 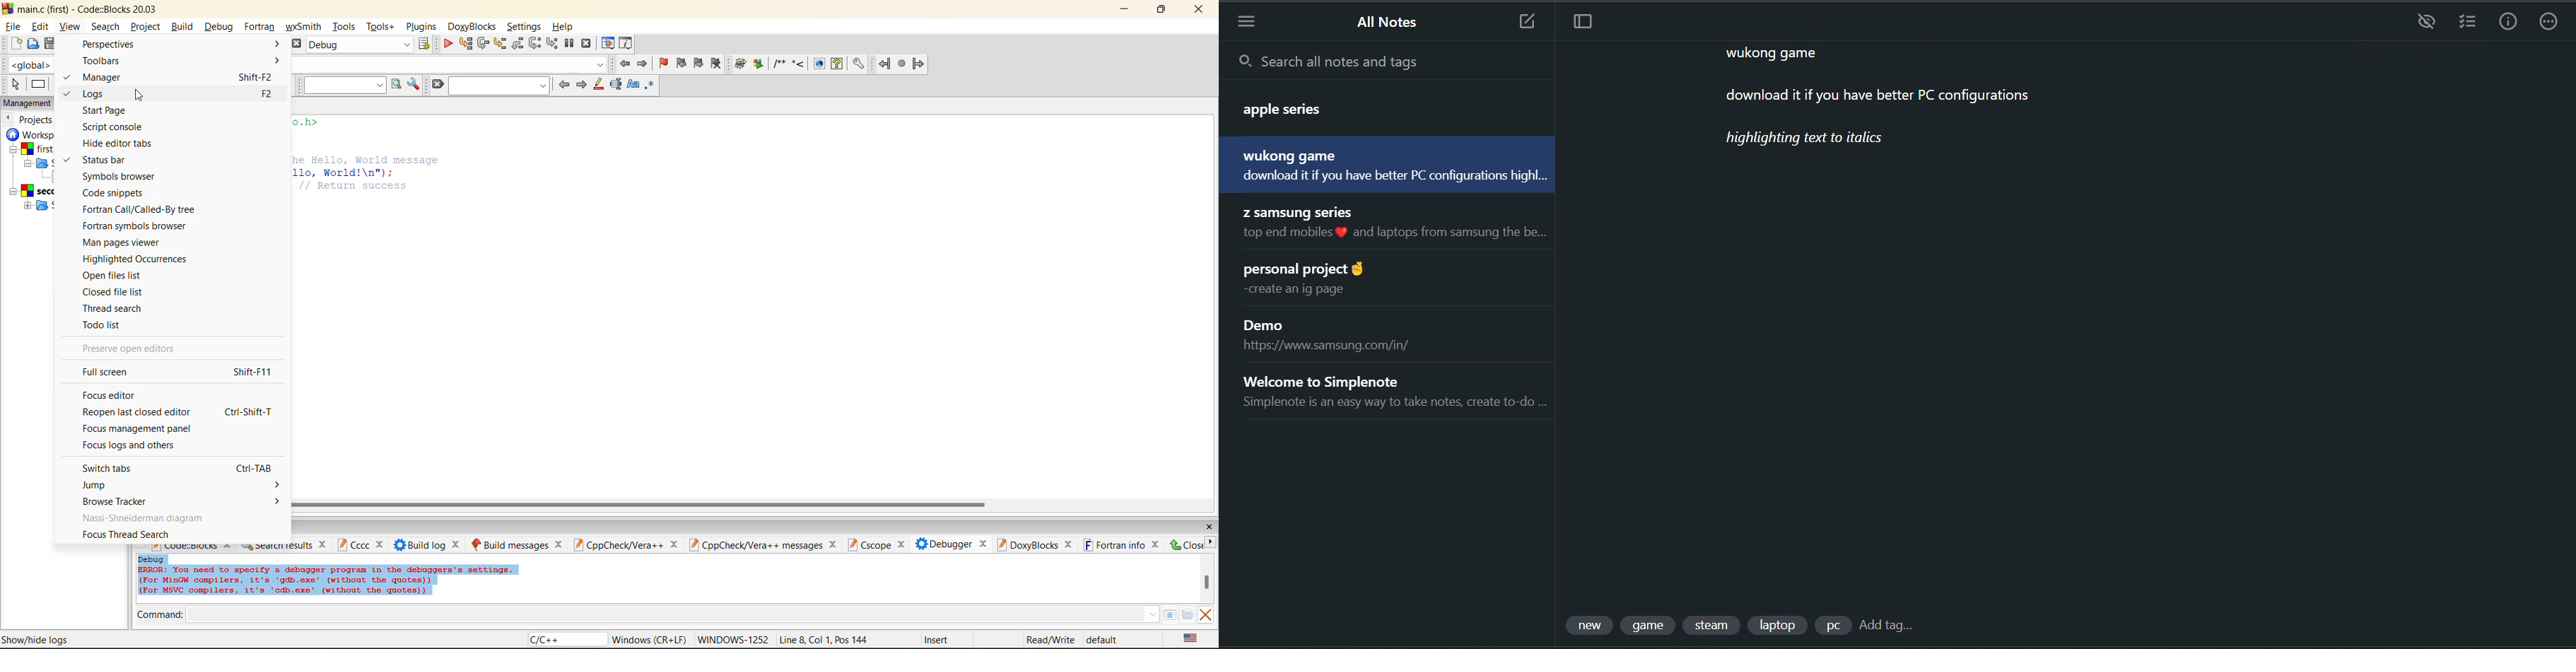 What do you see at coordinates (383, 29) in the screenshot?
I see `tools+` at bounding box center [383, 29].